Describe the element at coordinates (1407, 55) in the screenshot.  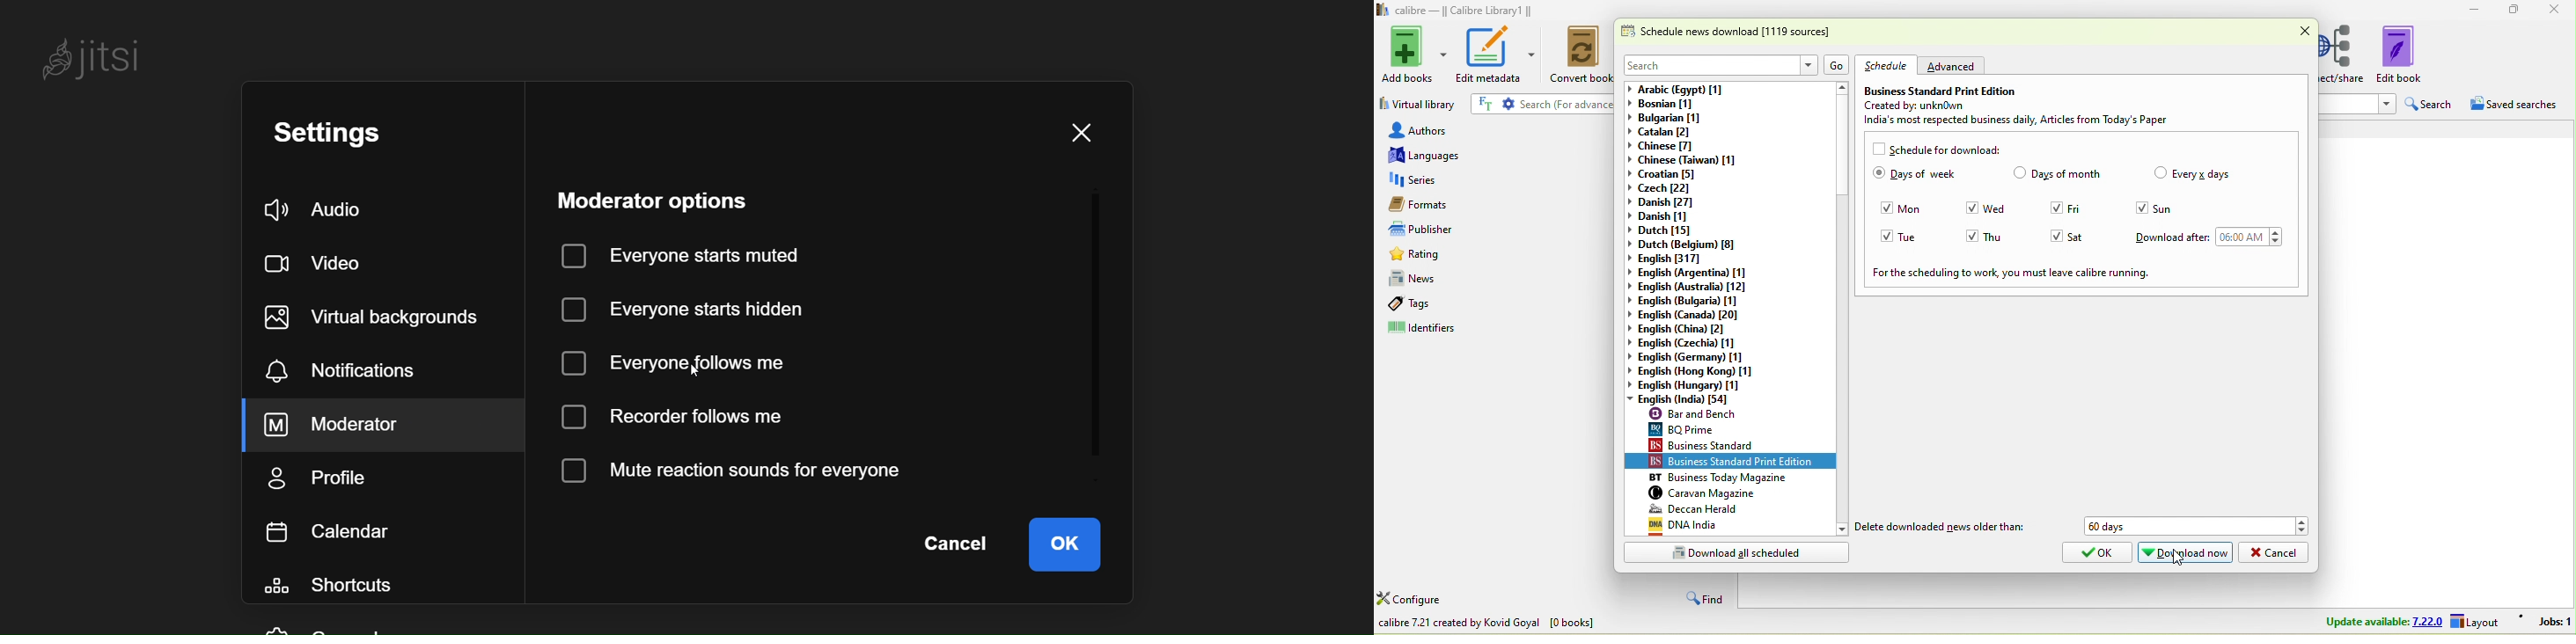
I see `add books` at that location.